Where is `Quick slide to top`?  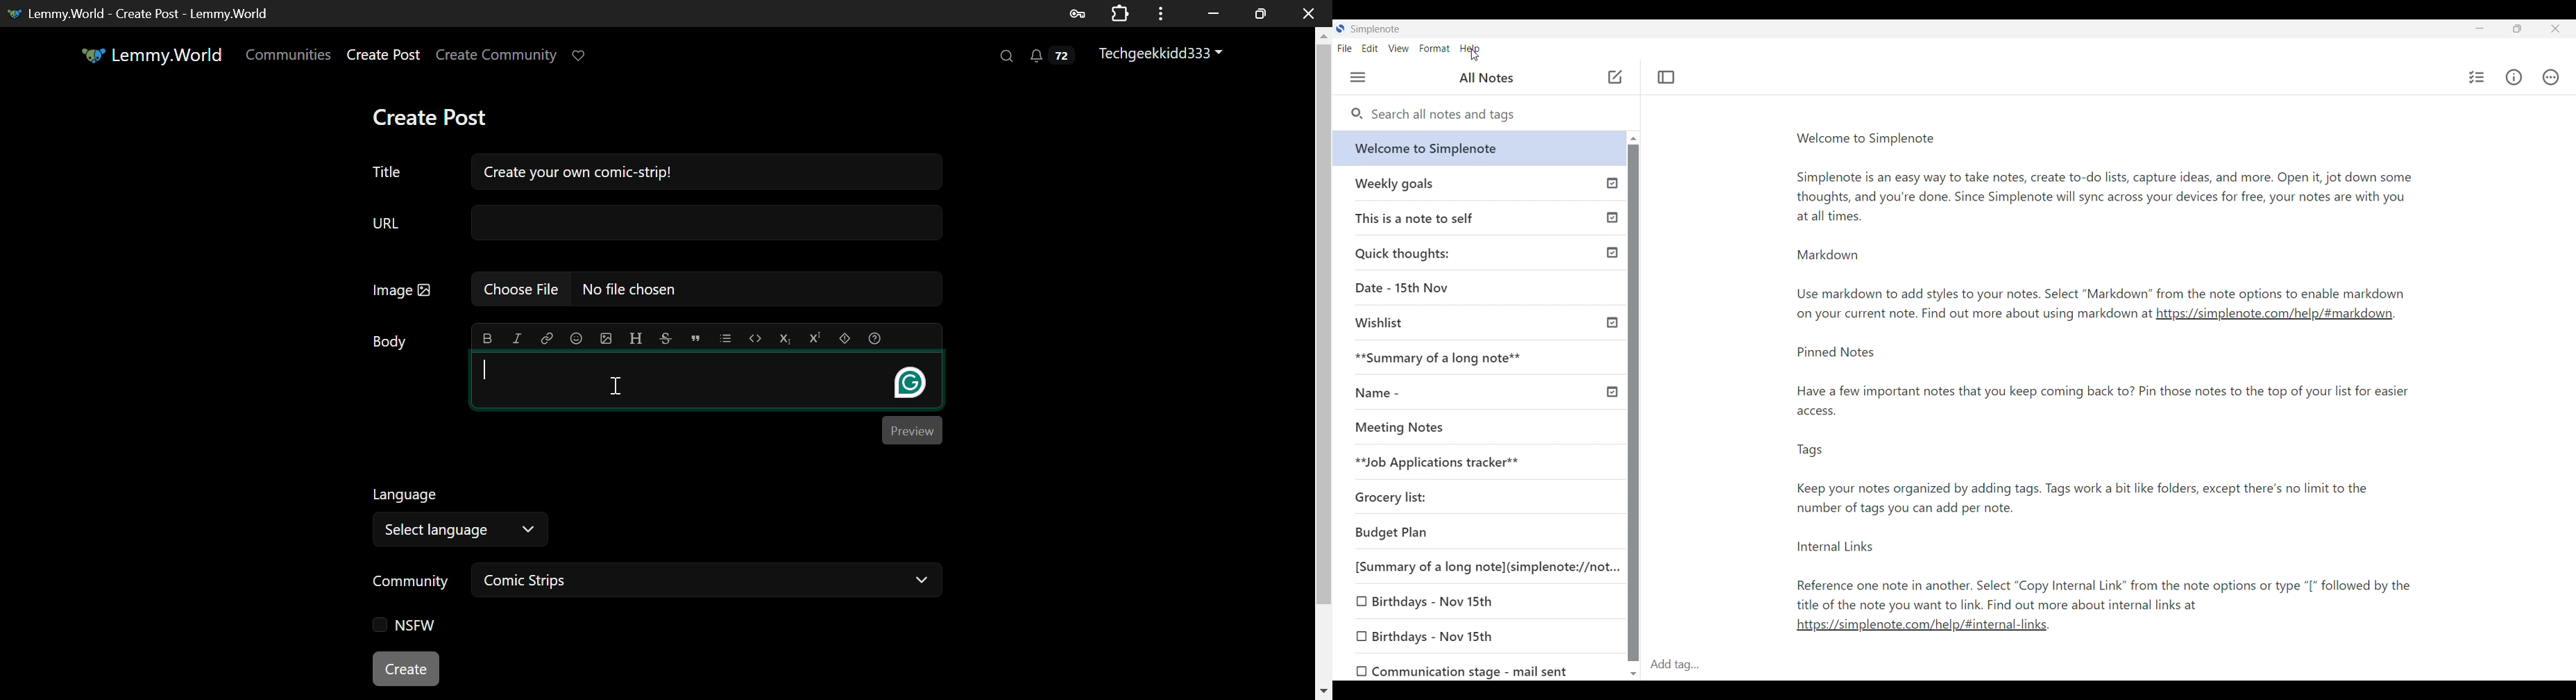
Quick slide to top is located at coordinates (1634, 138).